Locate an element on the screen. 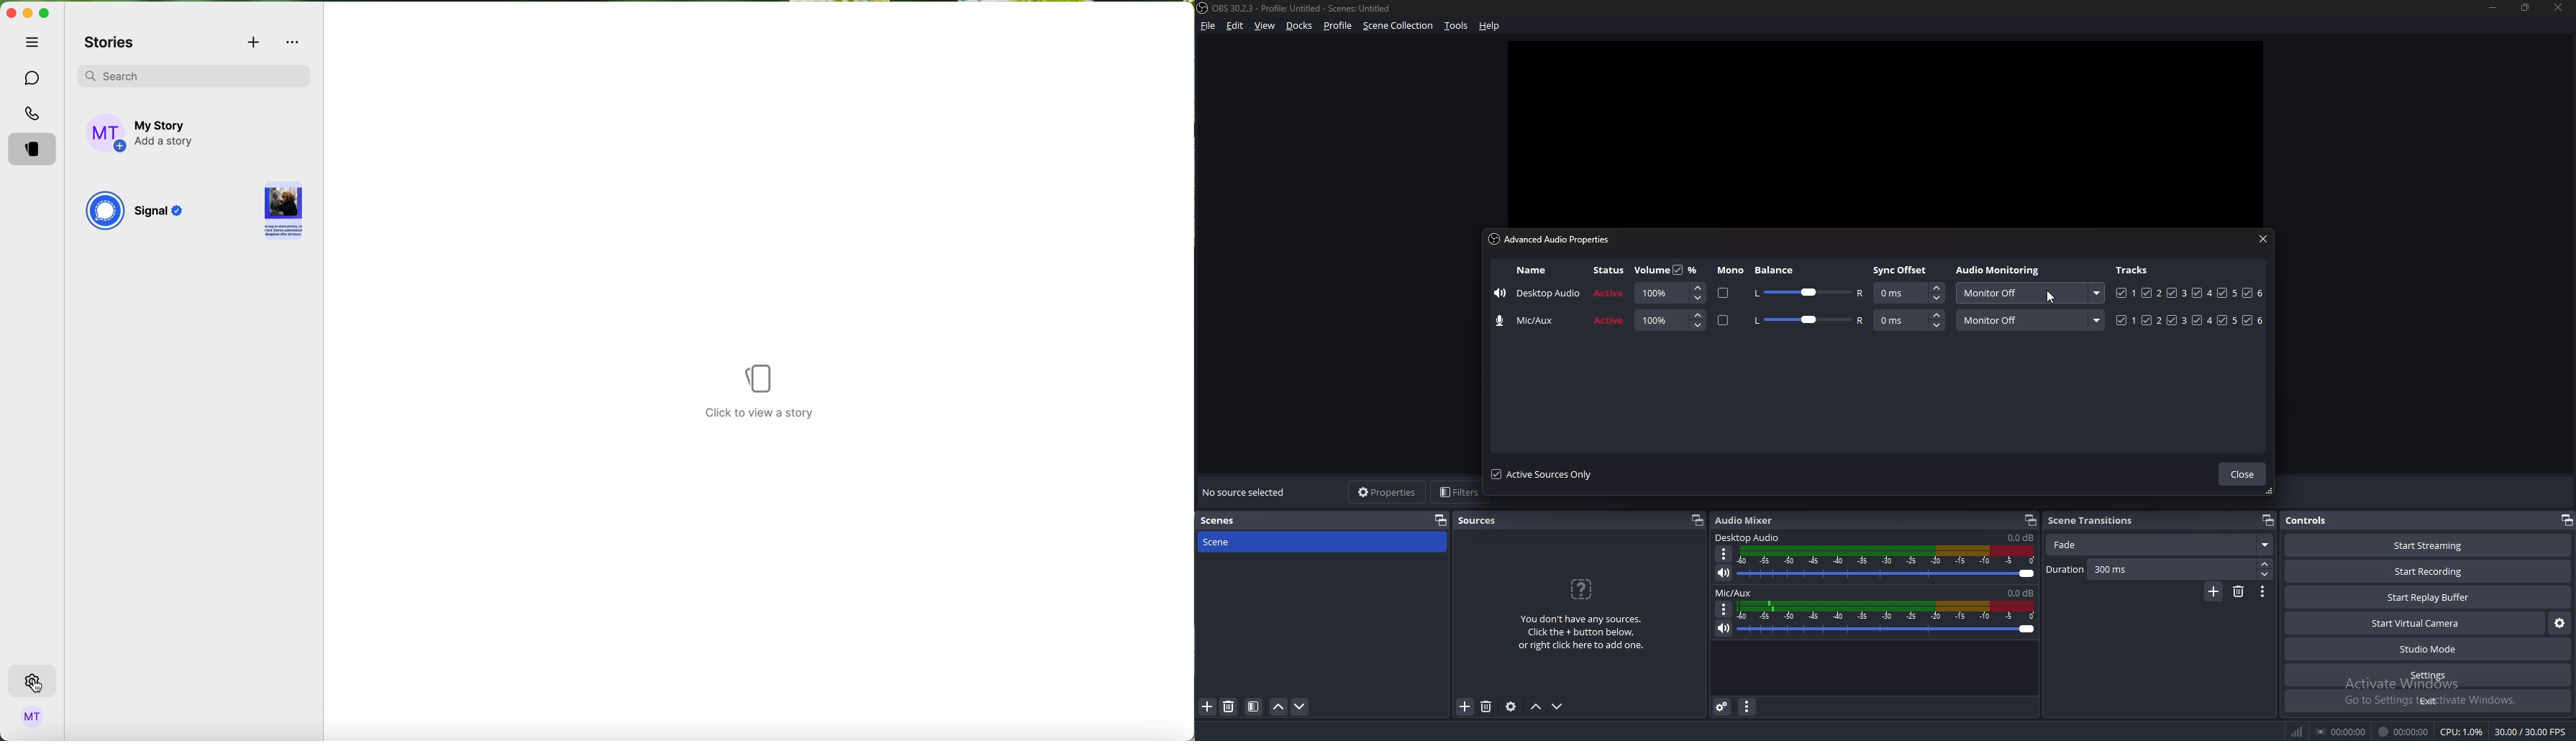 This screenshot has height=756, width=2576. status is located at coordinates (1610, 293).